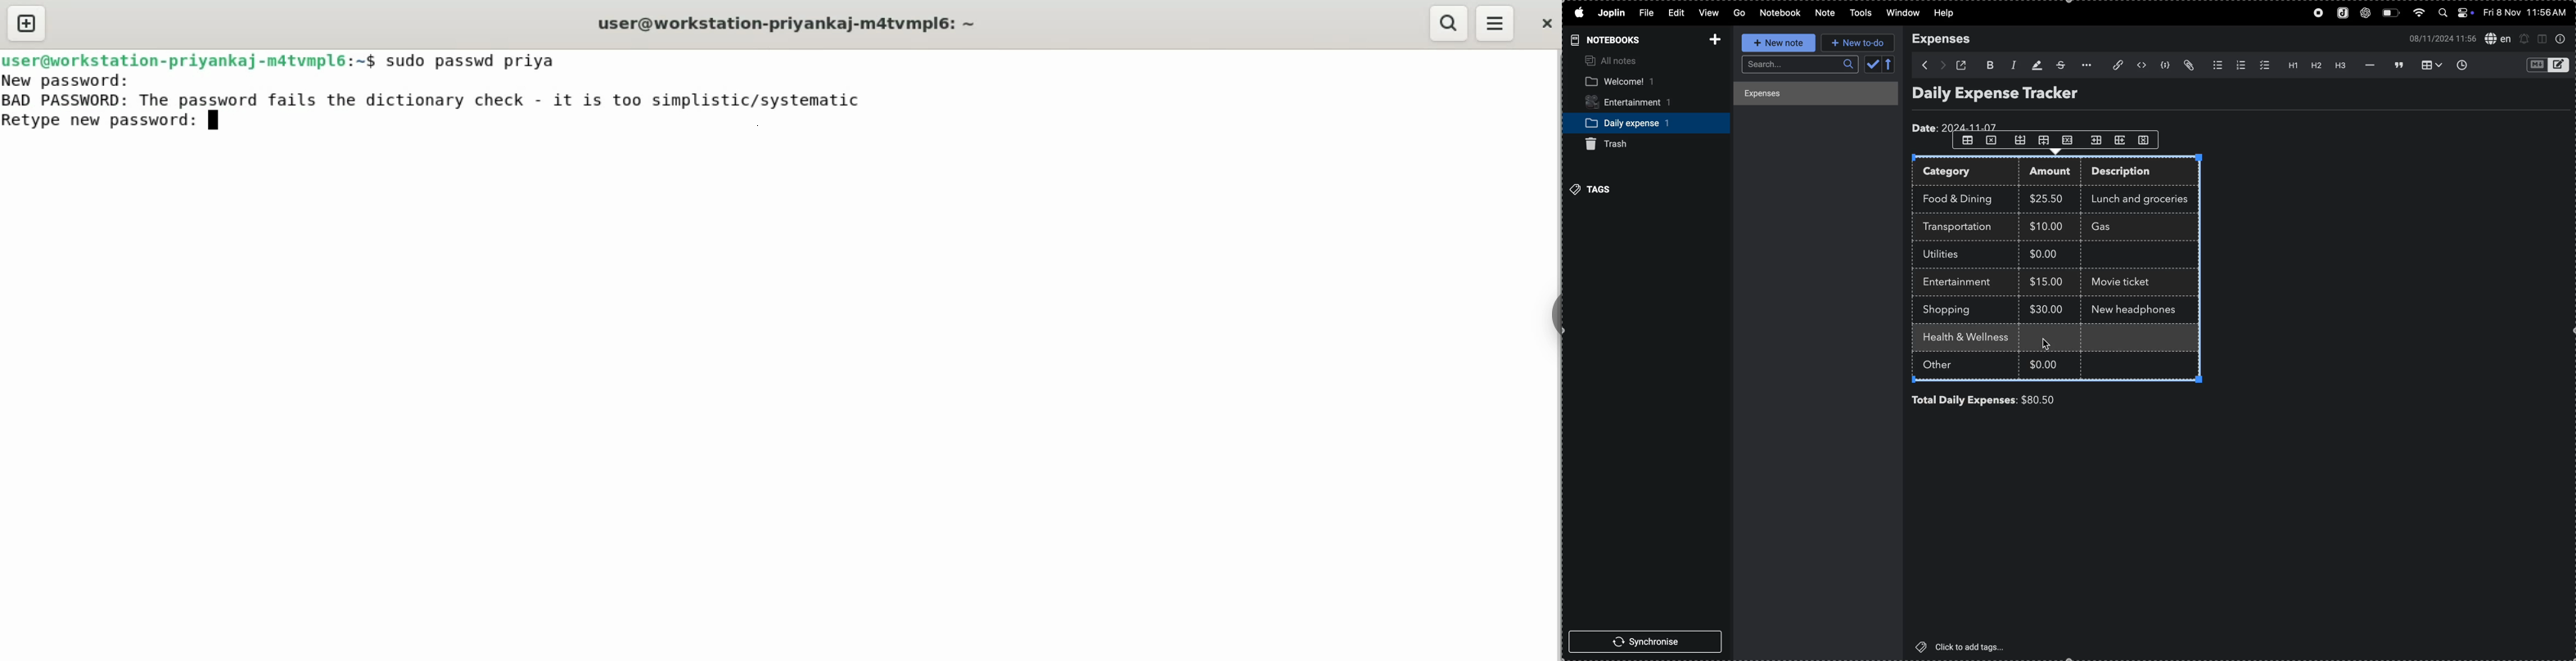  What do you see at coordinates (1649, 643) in the screenshot?
I see `synchronise` at bounding box center [1649, 643].